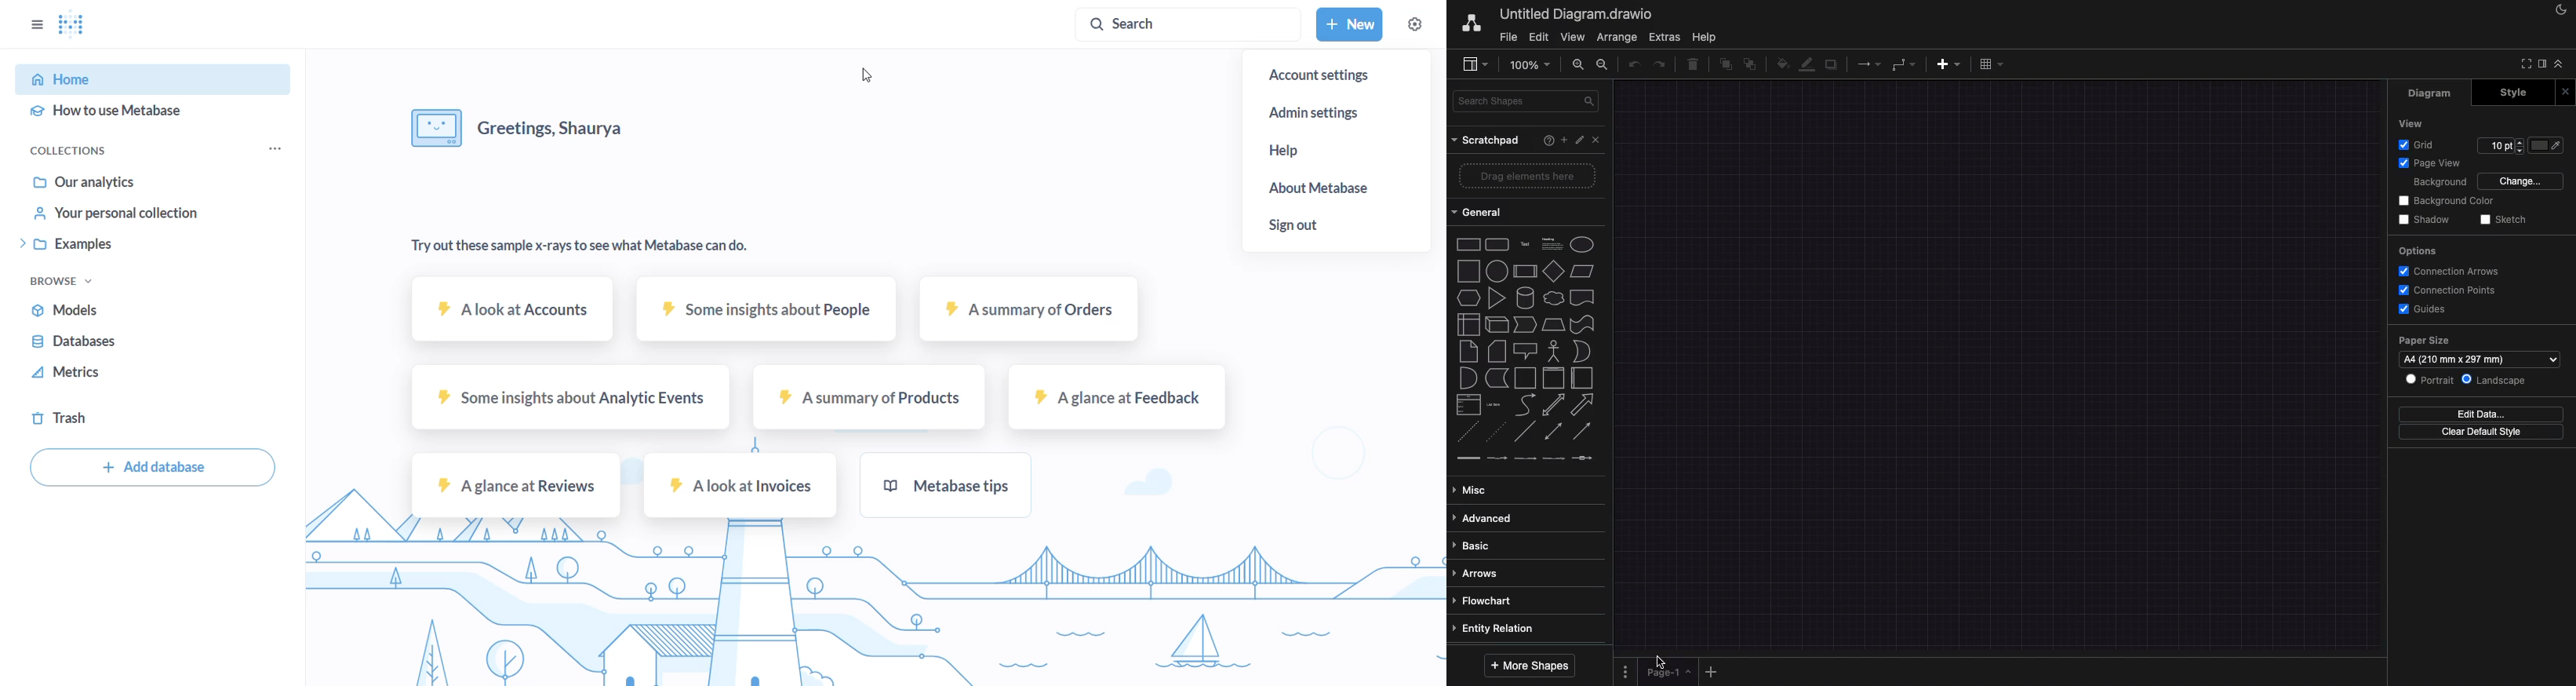 The image size is (2576, 700). What do you see at coordinates (1486, 140) in the screenshot?
I see `scratchpad` at bounding box center [1486, 140].